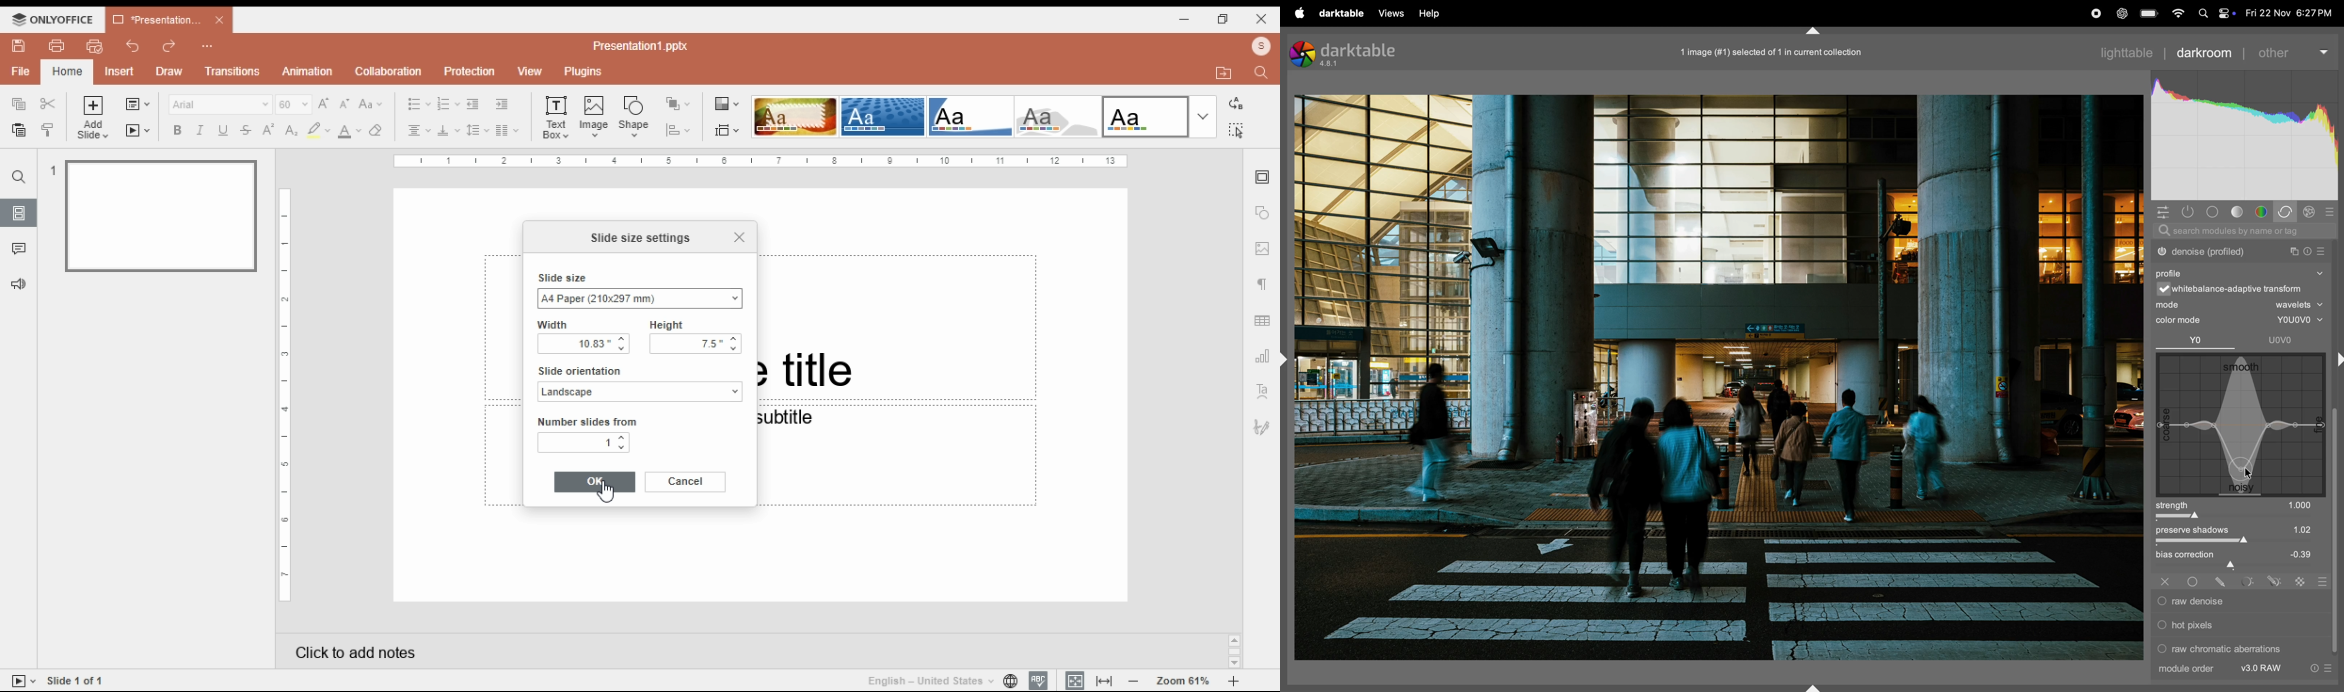  Describe the element at coordinates (595, 116) in the screenshot. I see `insert image` at that location.